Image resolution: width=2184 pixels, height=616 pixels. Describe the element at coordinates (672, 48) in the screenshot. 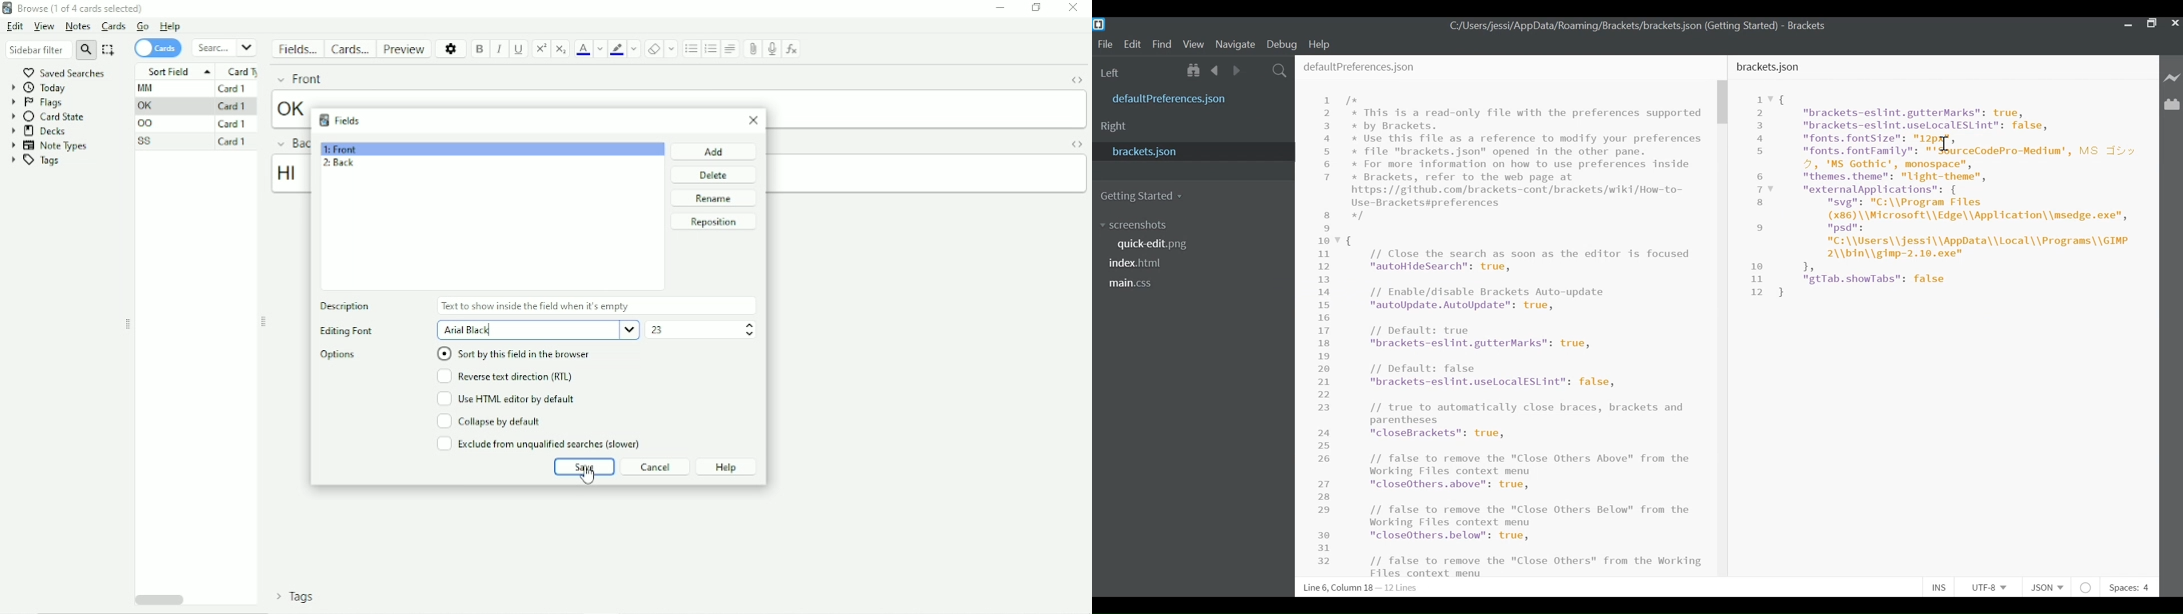

I see `Select formatting to remove` at that location.